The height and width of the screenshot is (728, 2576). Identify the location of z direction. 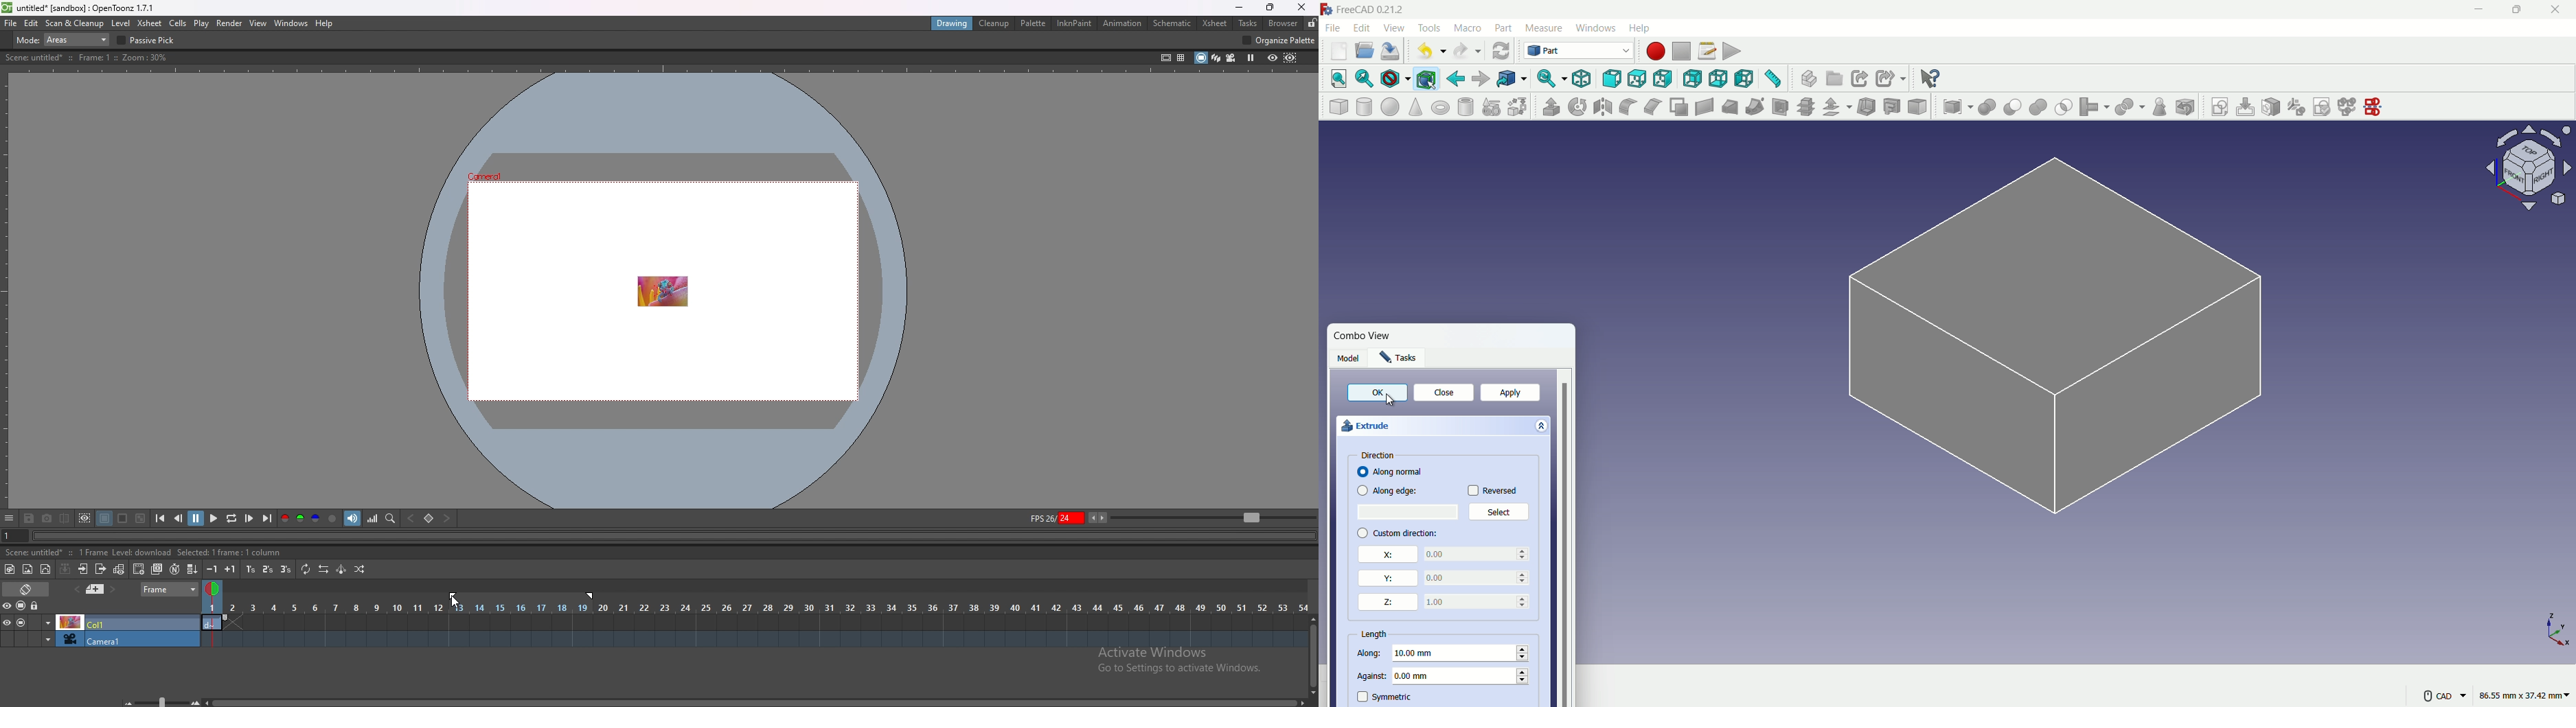
(1386, 604).